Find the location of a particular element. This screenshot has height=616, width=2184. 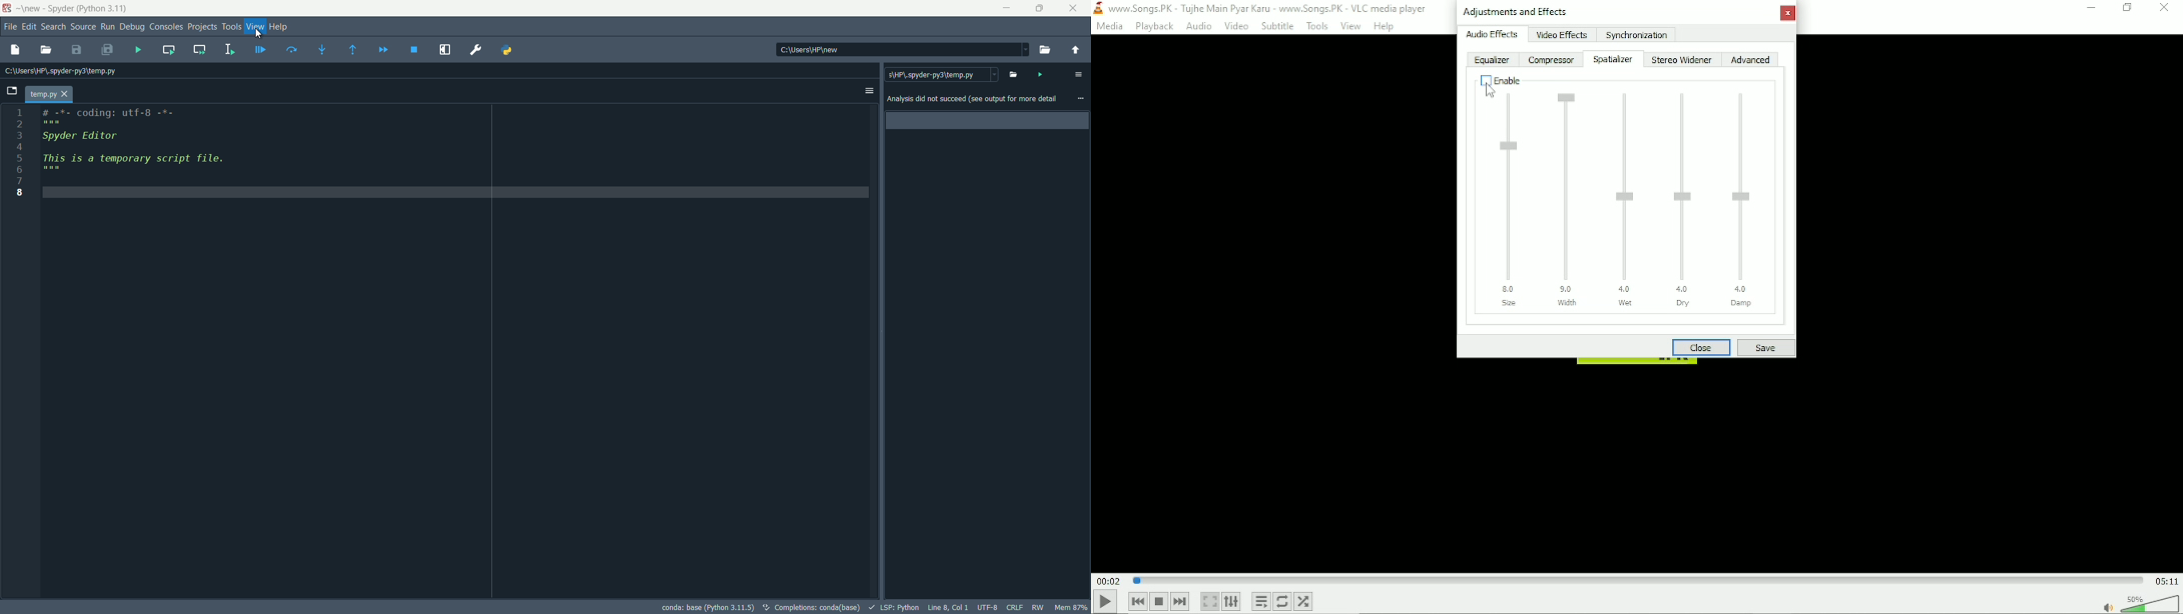

more options is located at coordinates (1080, 98).